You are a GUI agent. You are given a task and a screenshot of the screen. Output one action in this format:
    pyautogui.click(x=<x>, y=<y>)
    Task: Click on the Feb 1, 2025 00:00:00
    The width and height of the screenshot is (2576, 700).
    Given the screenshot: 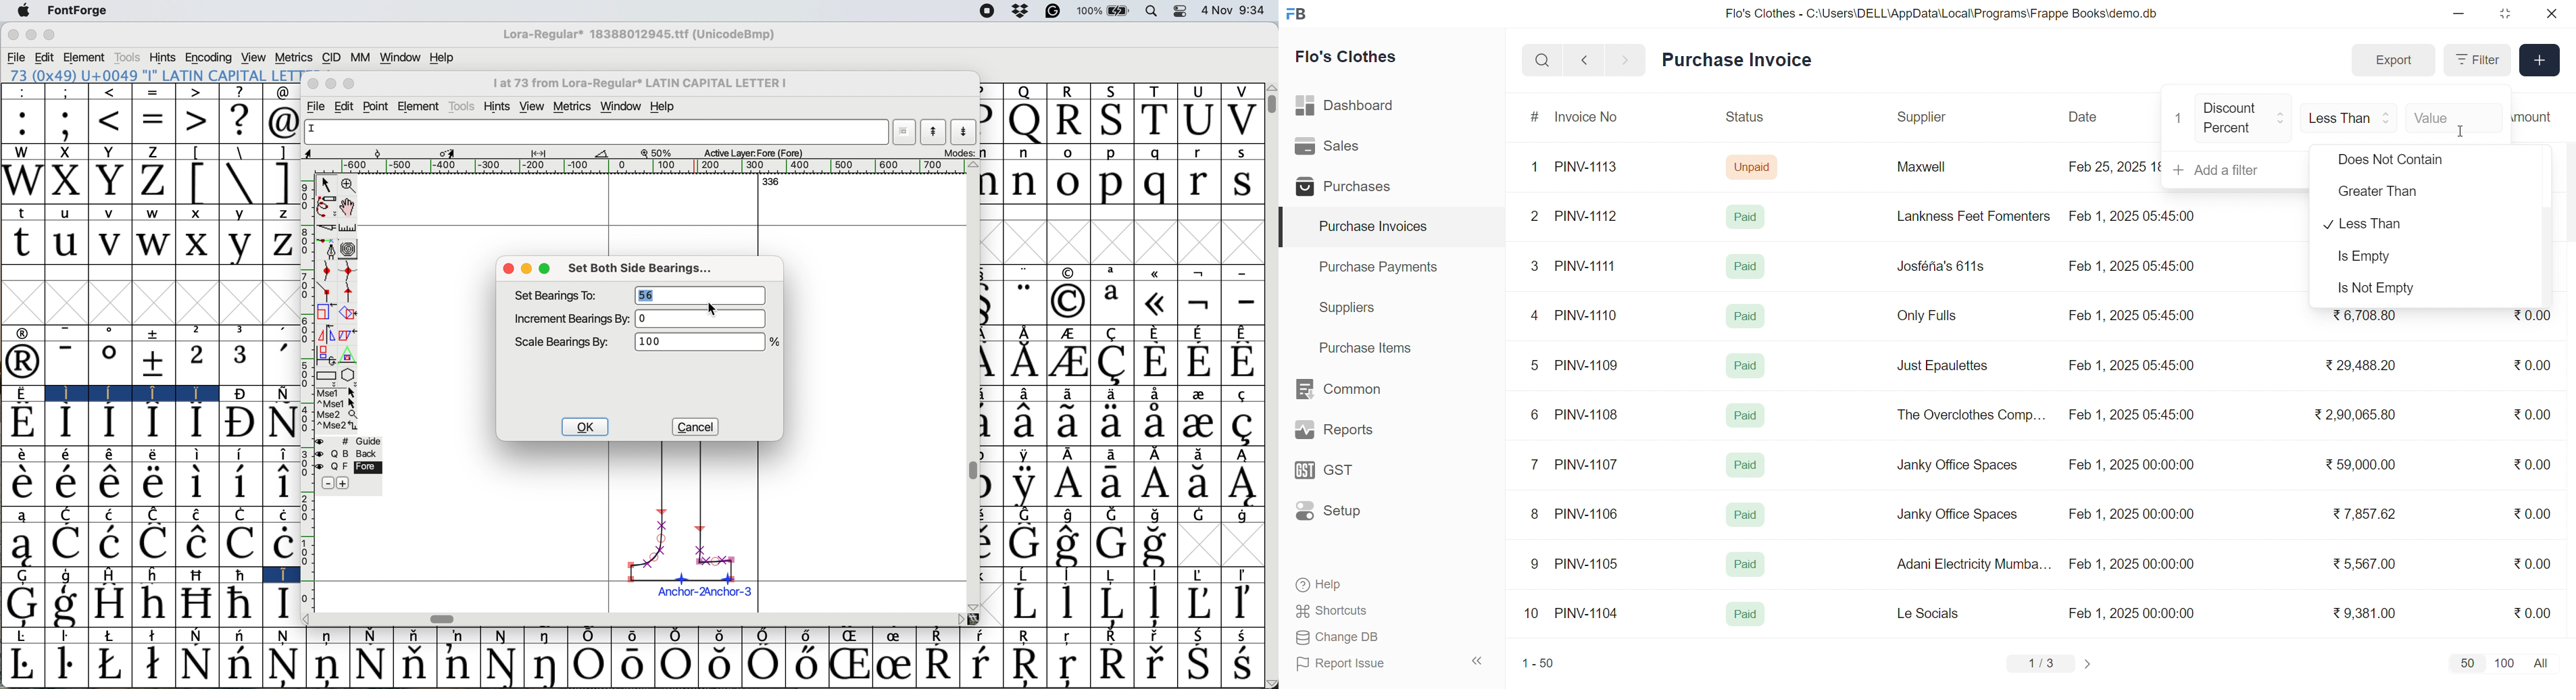 What is the action you would take?
    pyautogui.click(x=2131, y=467)
    